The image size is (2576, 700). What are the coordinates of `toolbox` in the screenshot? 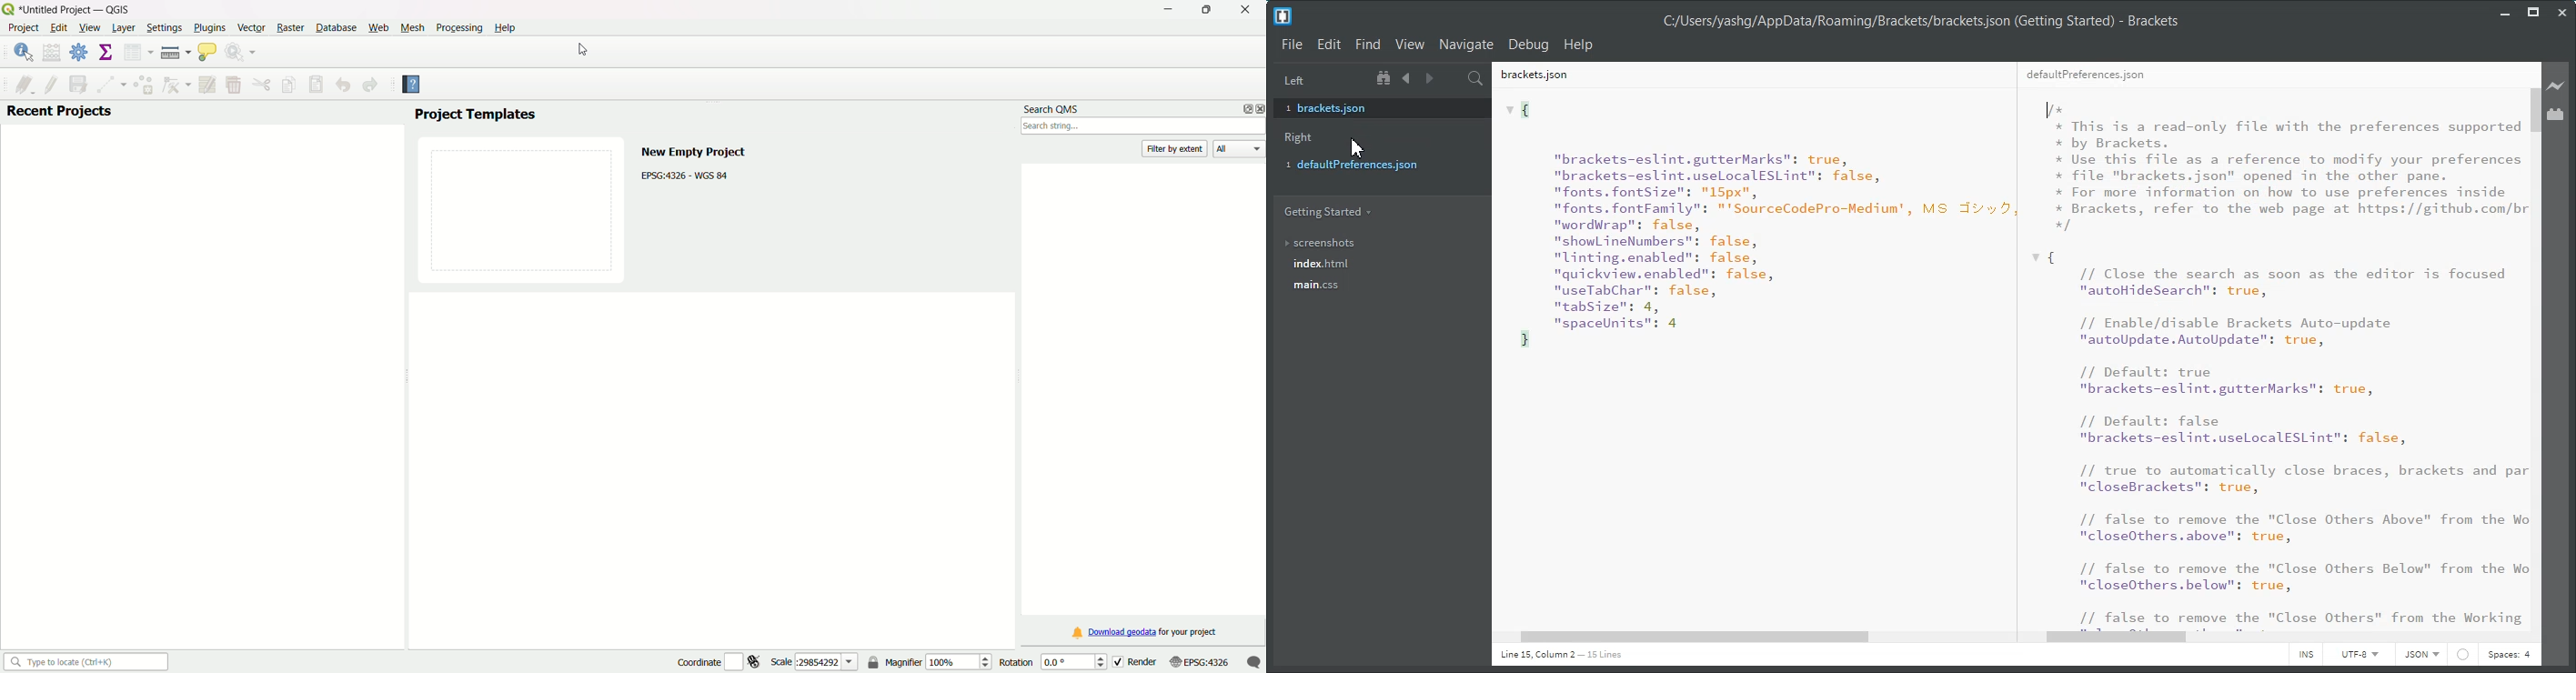 It's located at (80, 54).